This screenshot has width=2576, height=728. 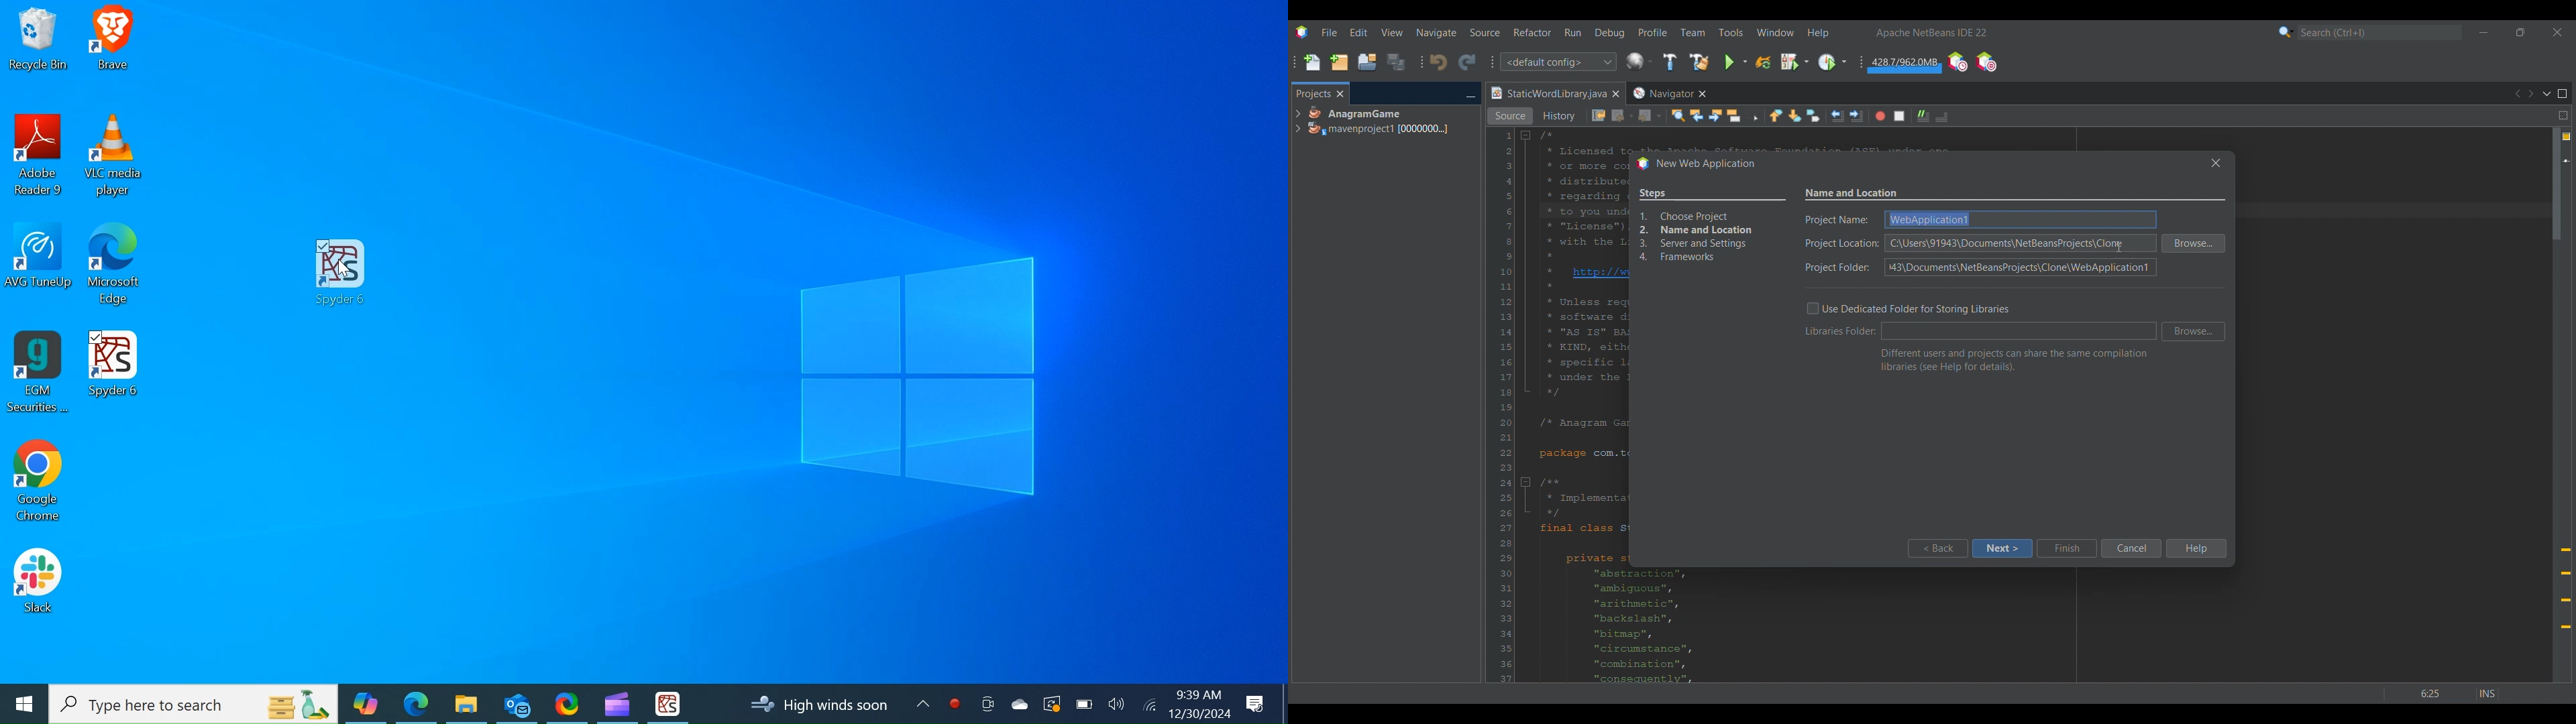 I want to click on Charge, so click(x=1083, y=704).